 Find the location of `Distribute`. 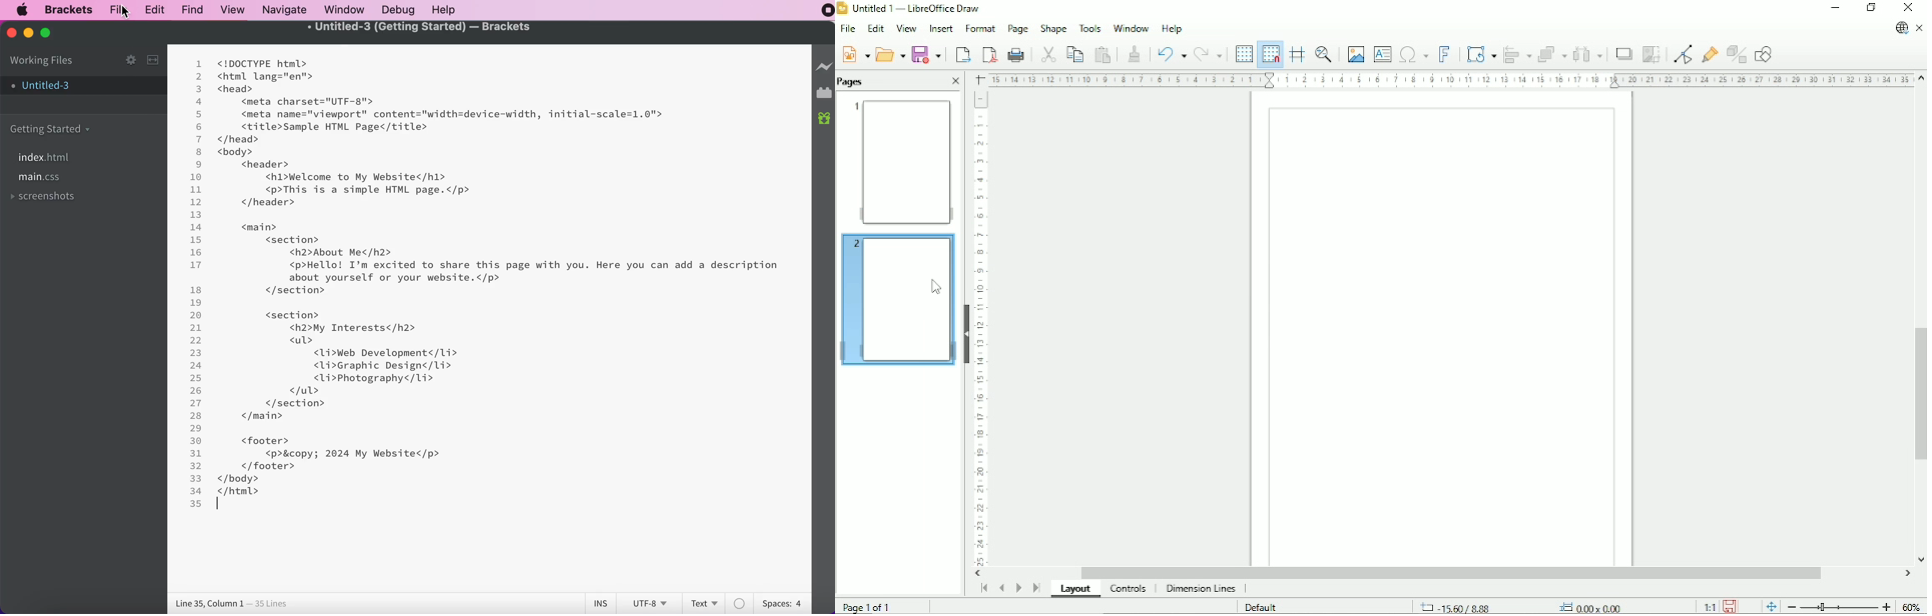

Distribute is located at coordinates (1588, 55).